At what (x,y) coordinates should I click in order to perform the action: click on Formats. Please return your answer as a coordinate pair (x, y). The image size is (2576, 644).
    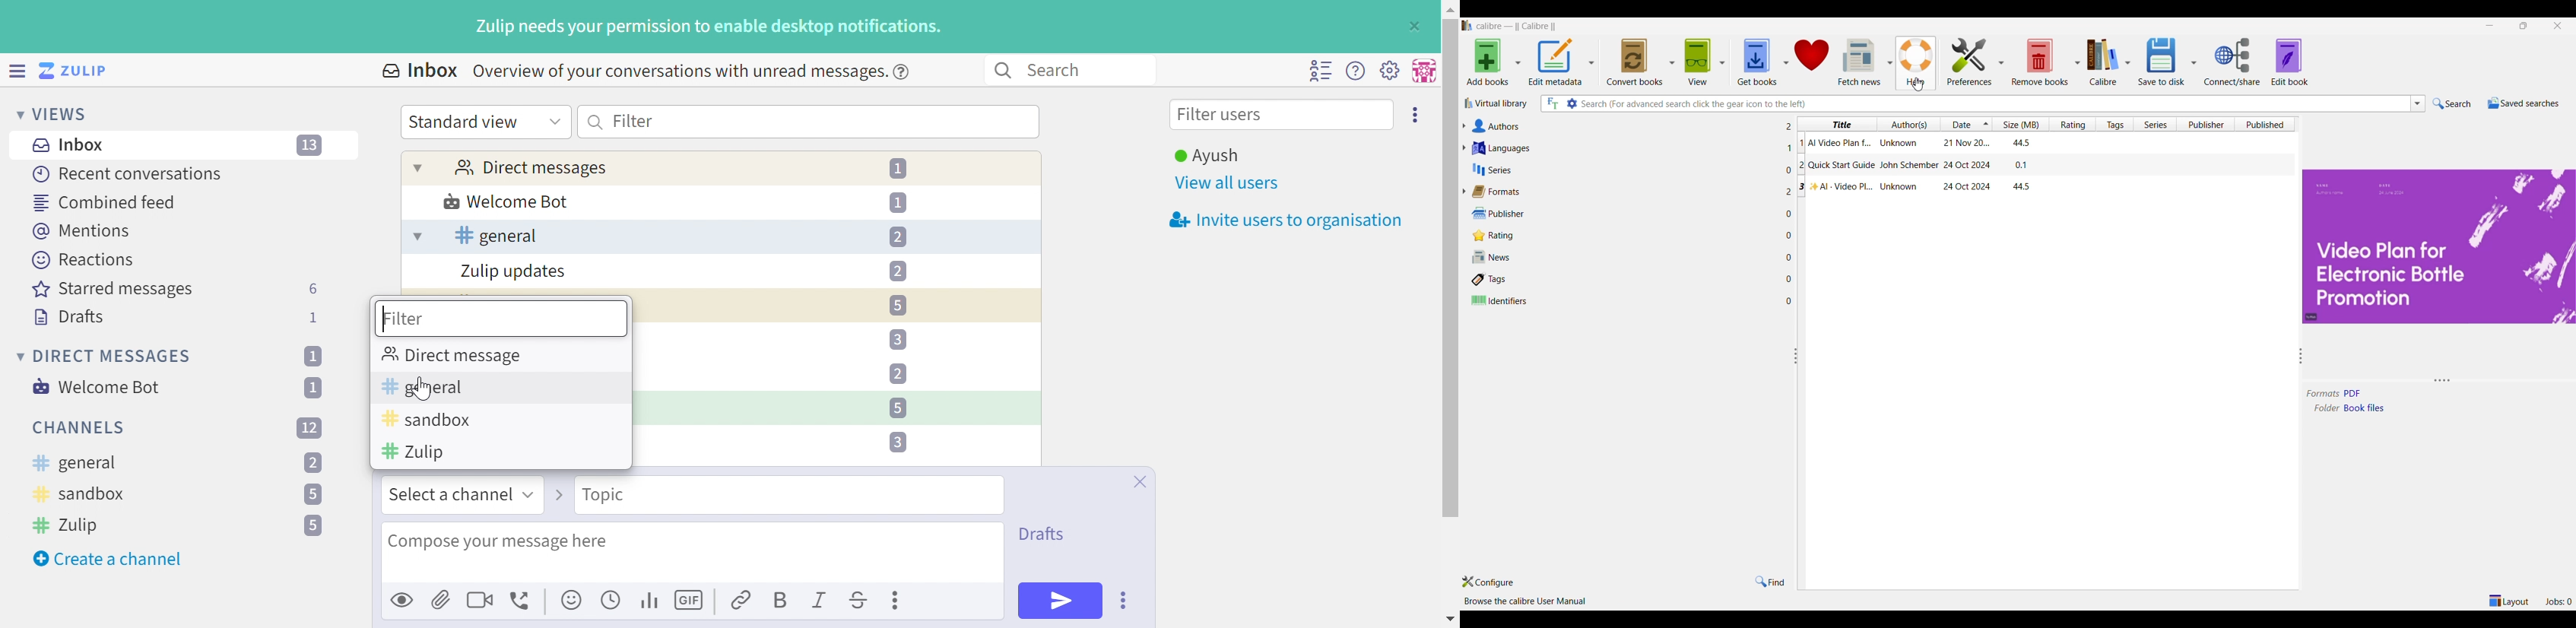
    Looking at the image, I should click on (1621, 192).